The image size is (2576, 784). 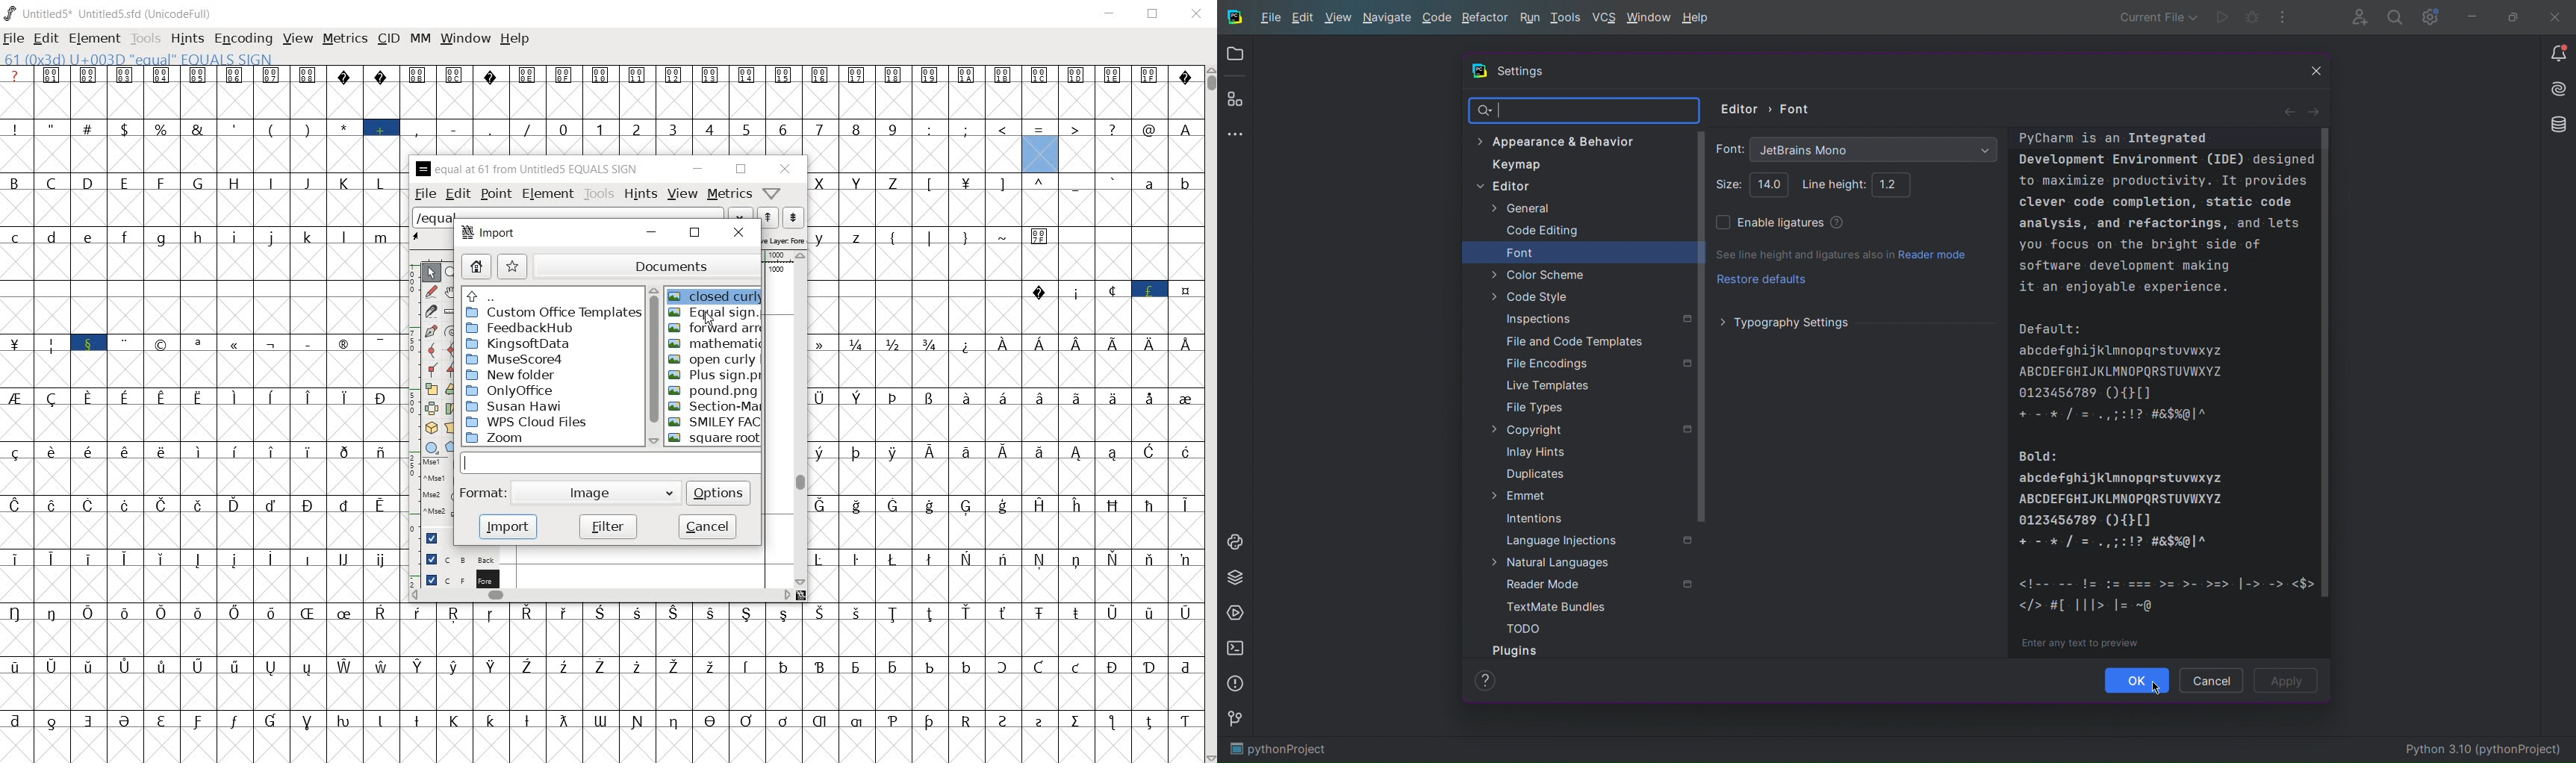 What do you see at coordinates (430, 331) in the screenshot?
I see `add a point, then drag out its control points` at bounding box center [430, 331].